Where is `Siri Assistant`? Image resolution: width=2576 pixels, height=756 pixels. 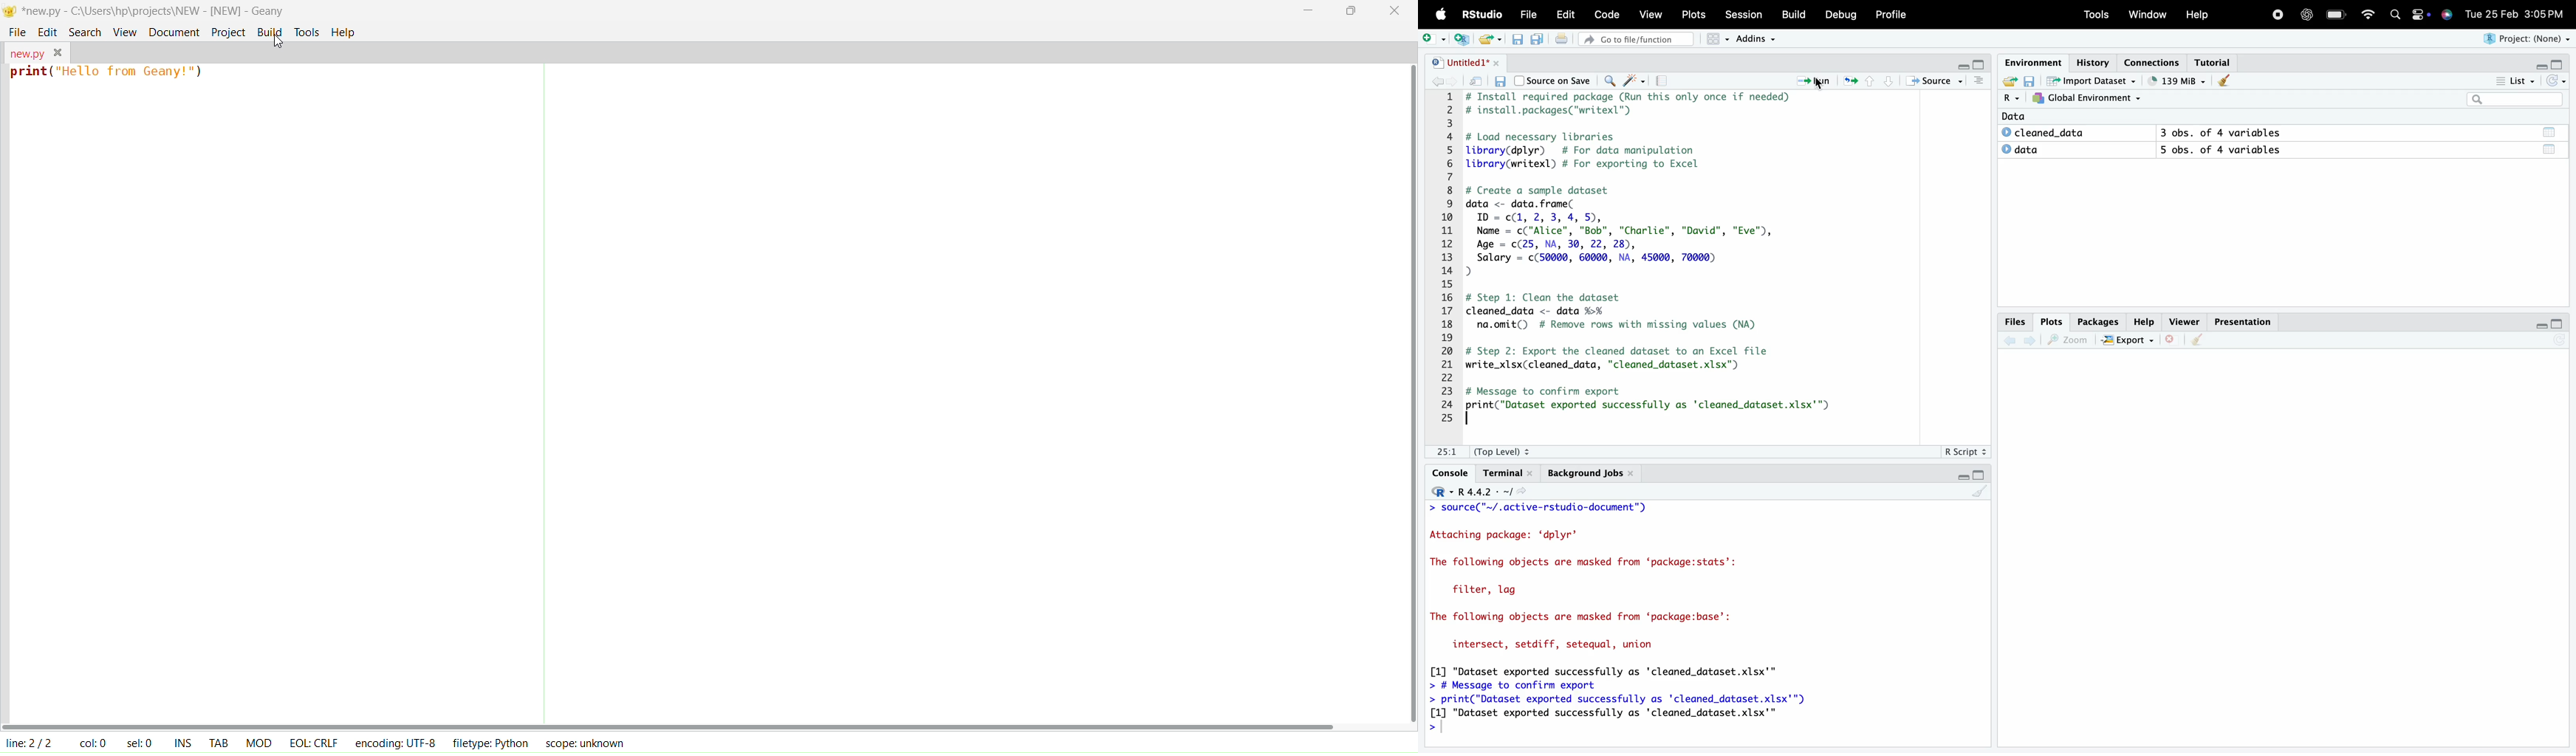 Siri Assistant is located at coordinates (2446, 16).